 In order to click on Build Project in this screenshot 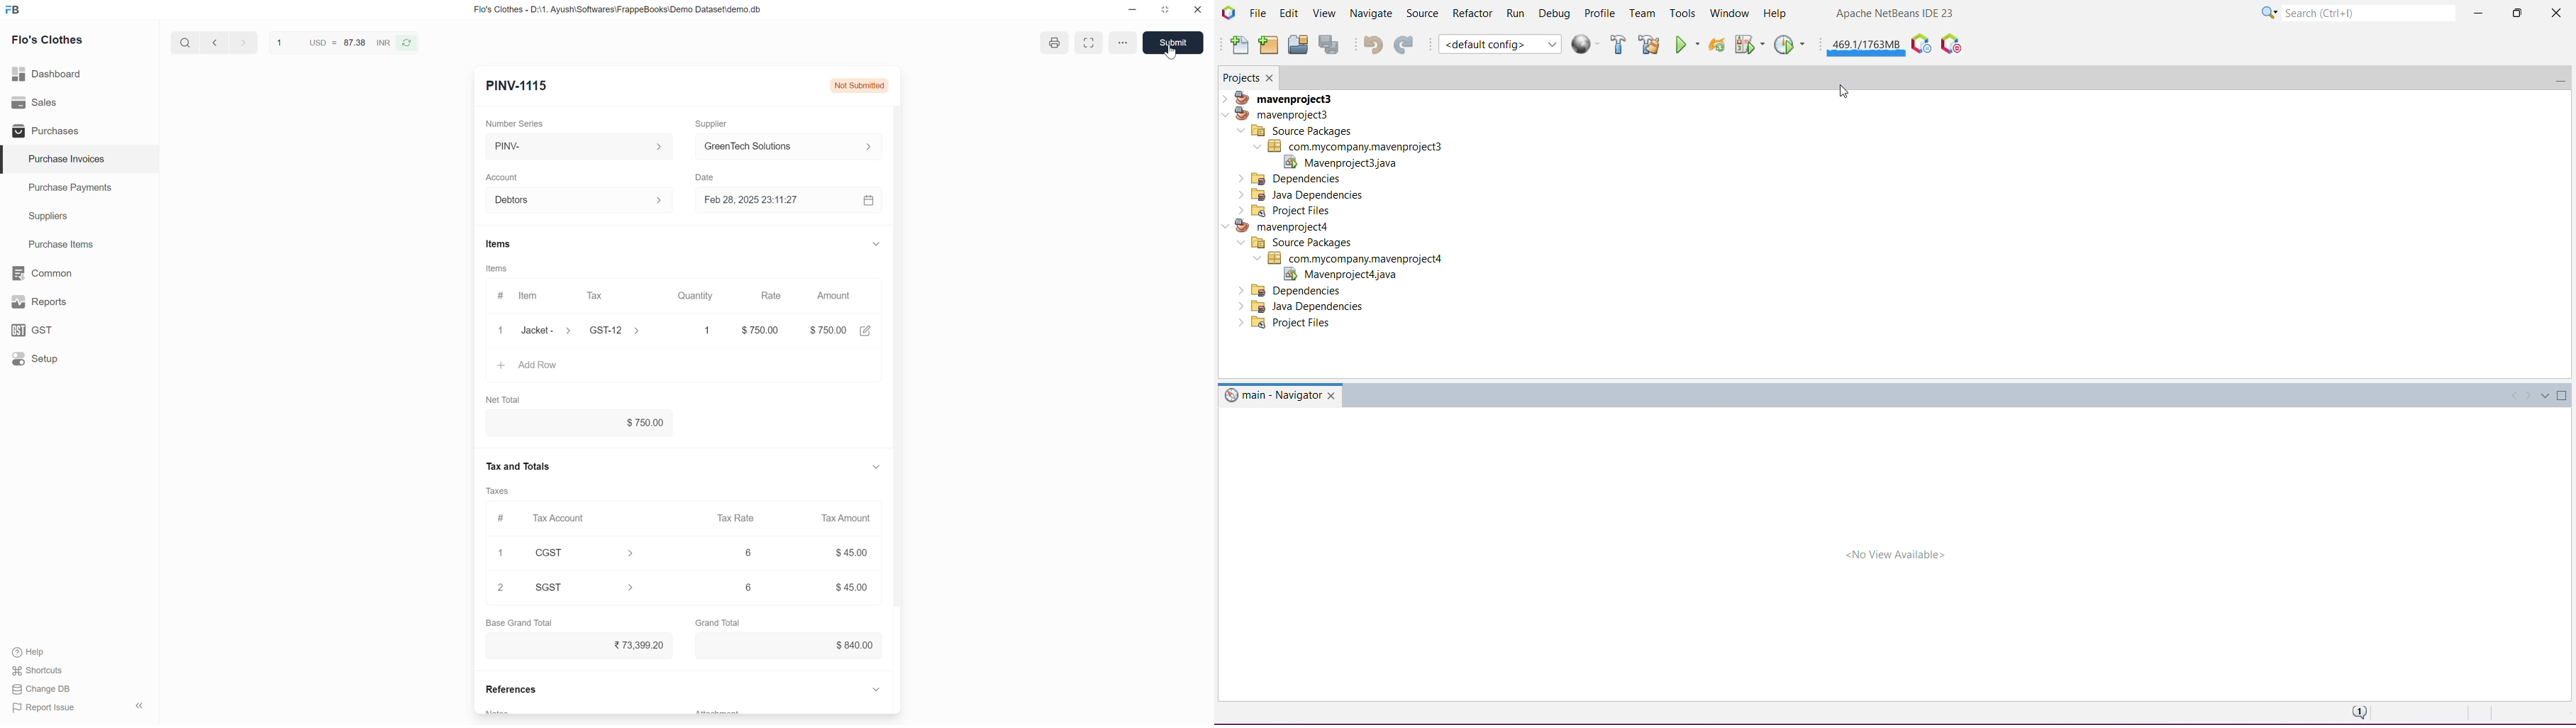, I will do `click(1619, 44)`.